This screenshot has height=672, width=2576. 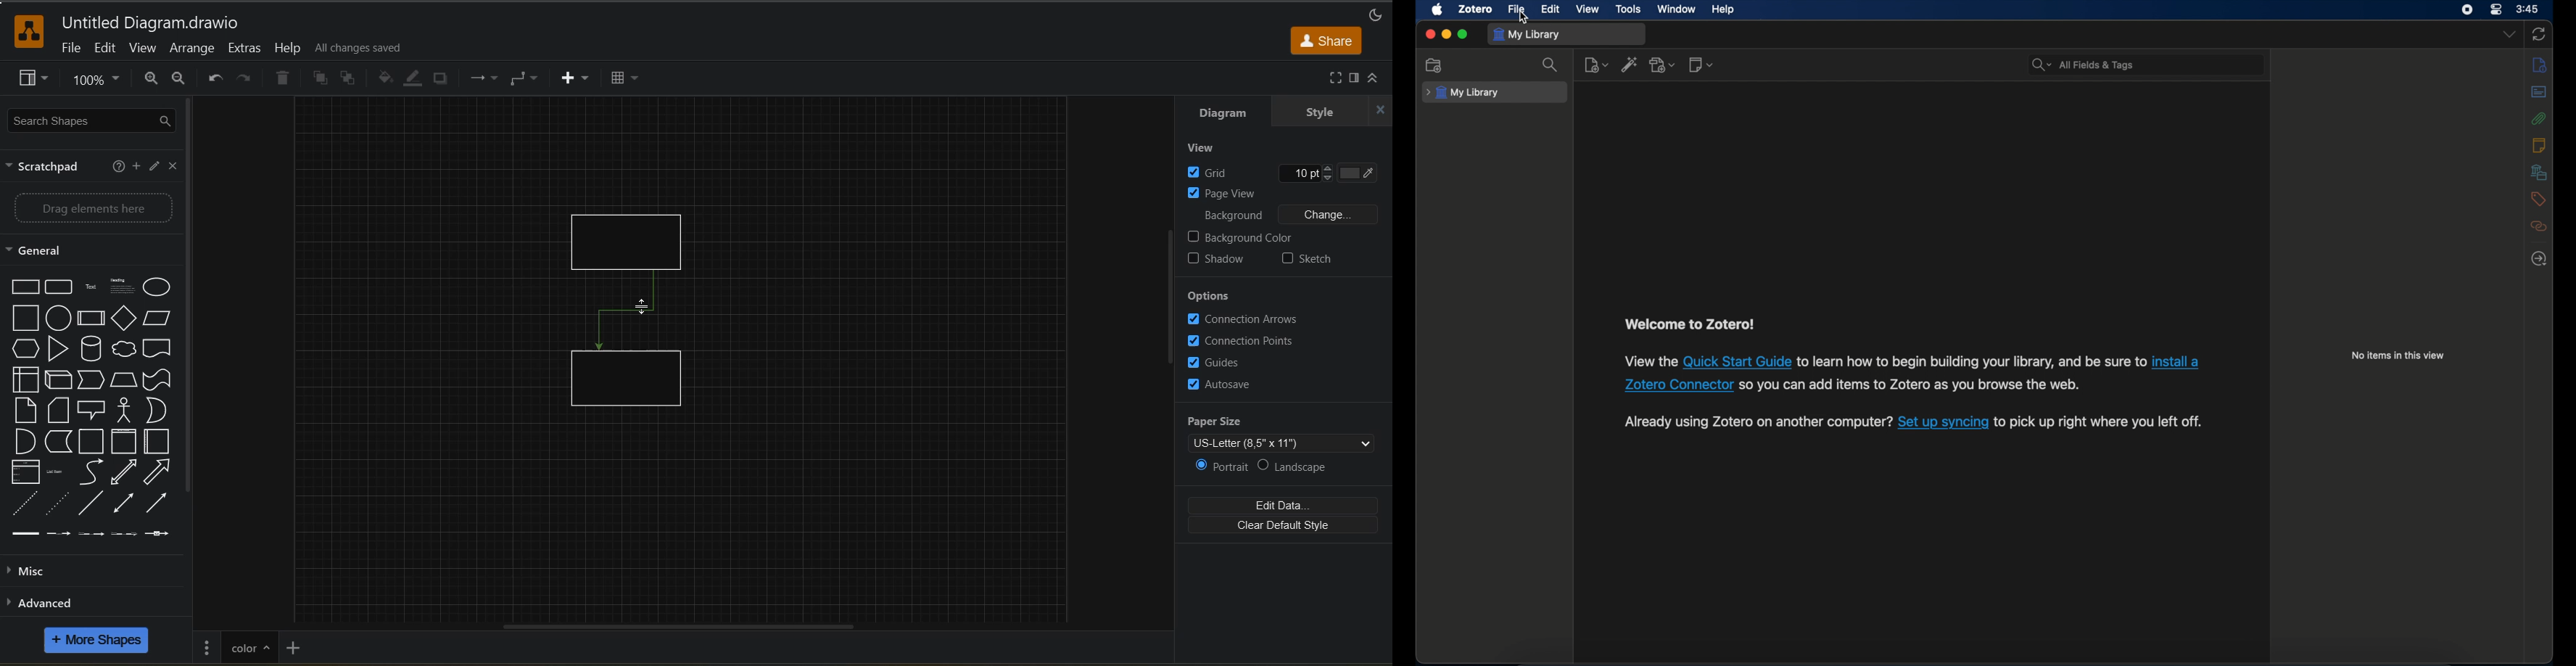 What do you see at coordinates (1434, 65) in the screenshot?
I see `new collection` at bounding box center [1434, 65].